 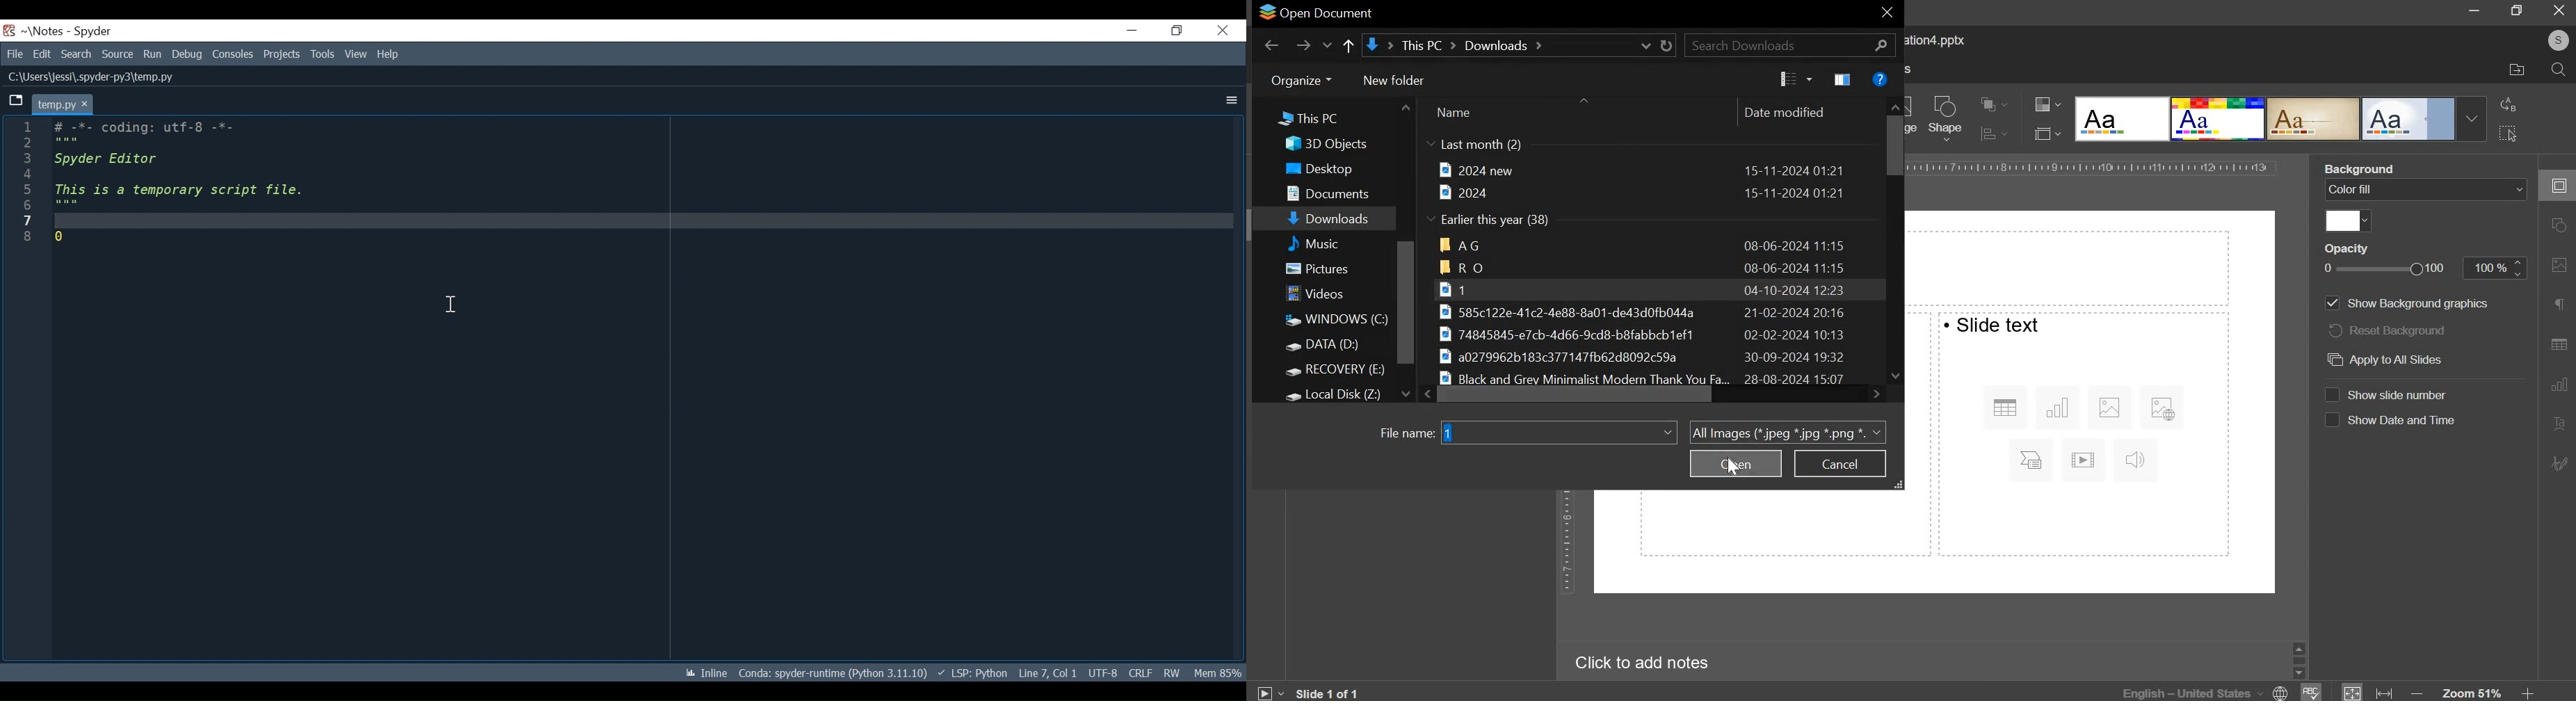 What do you see at coordinates (1103, 672) in the screenshot?
I see `UTF: 8` at bounding box center [1103, 672].